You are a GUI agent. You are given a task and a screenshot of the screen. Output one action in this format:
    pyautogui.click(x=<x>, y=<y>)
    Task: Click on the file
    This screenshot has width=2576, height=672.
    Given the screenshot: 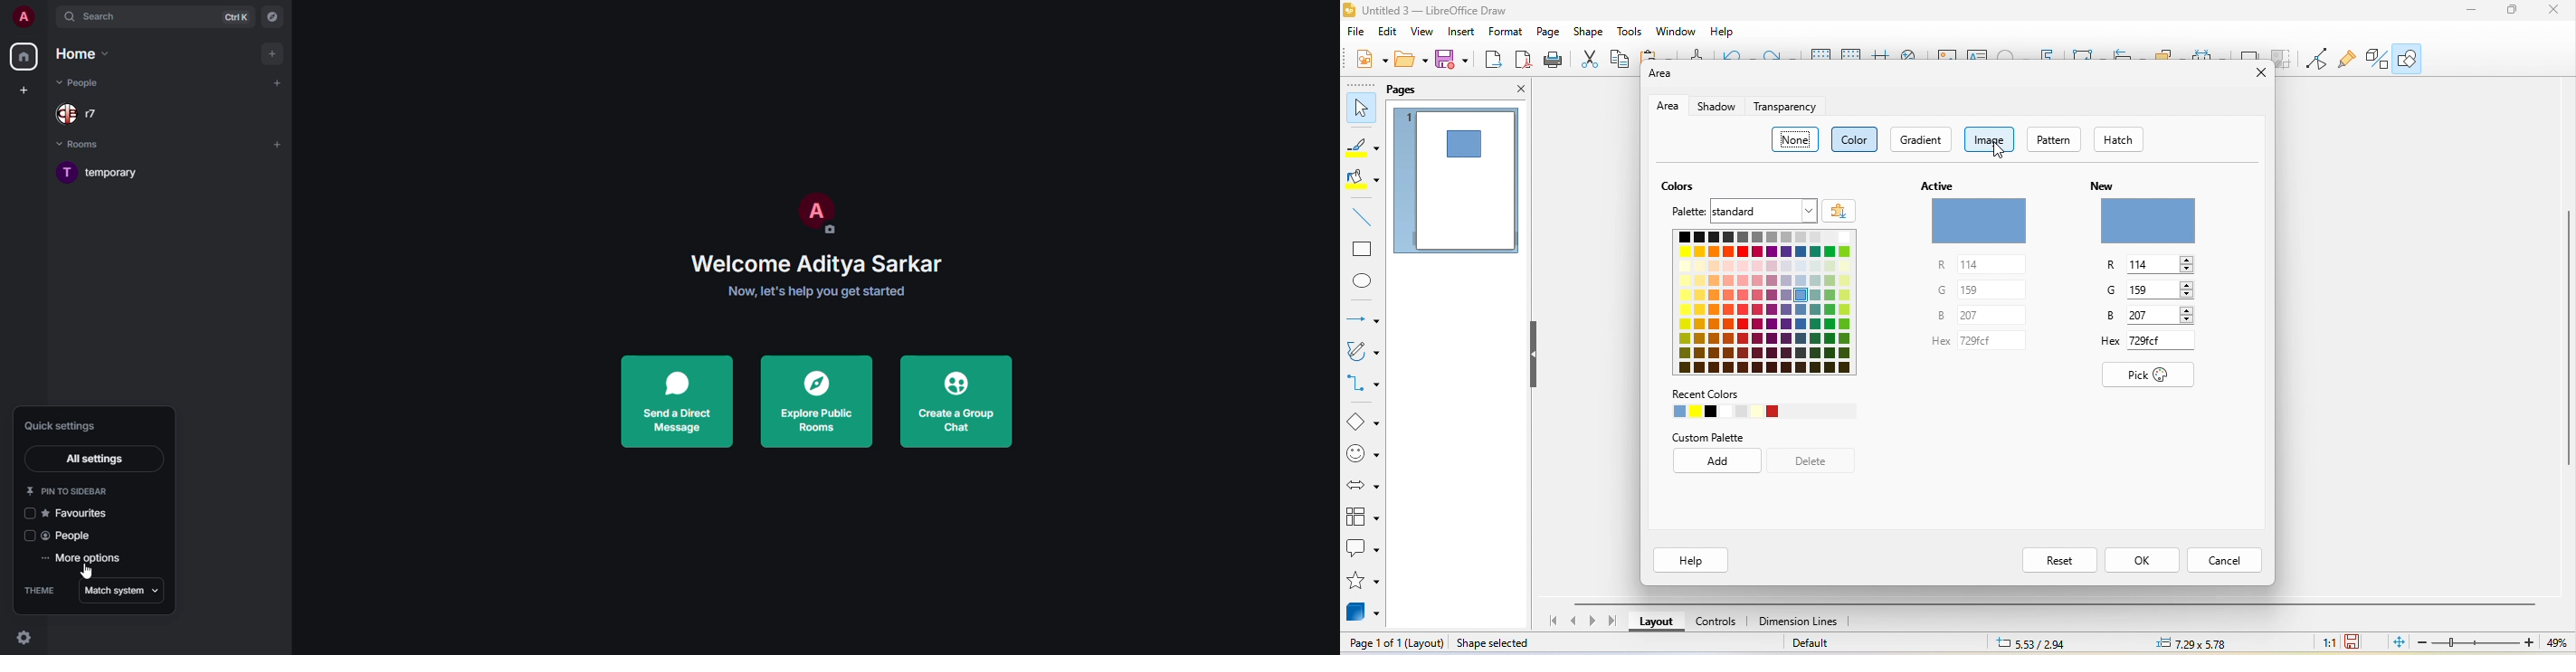 What is the action you would take?
    pyautogui.click(x=1355, y=33)
    